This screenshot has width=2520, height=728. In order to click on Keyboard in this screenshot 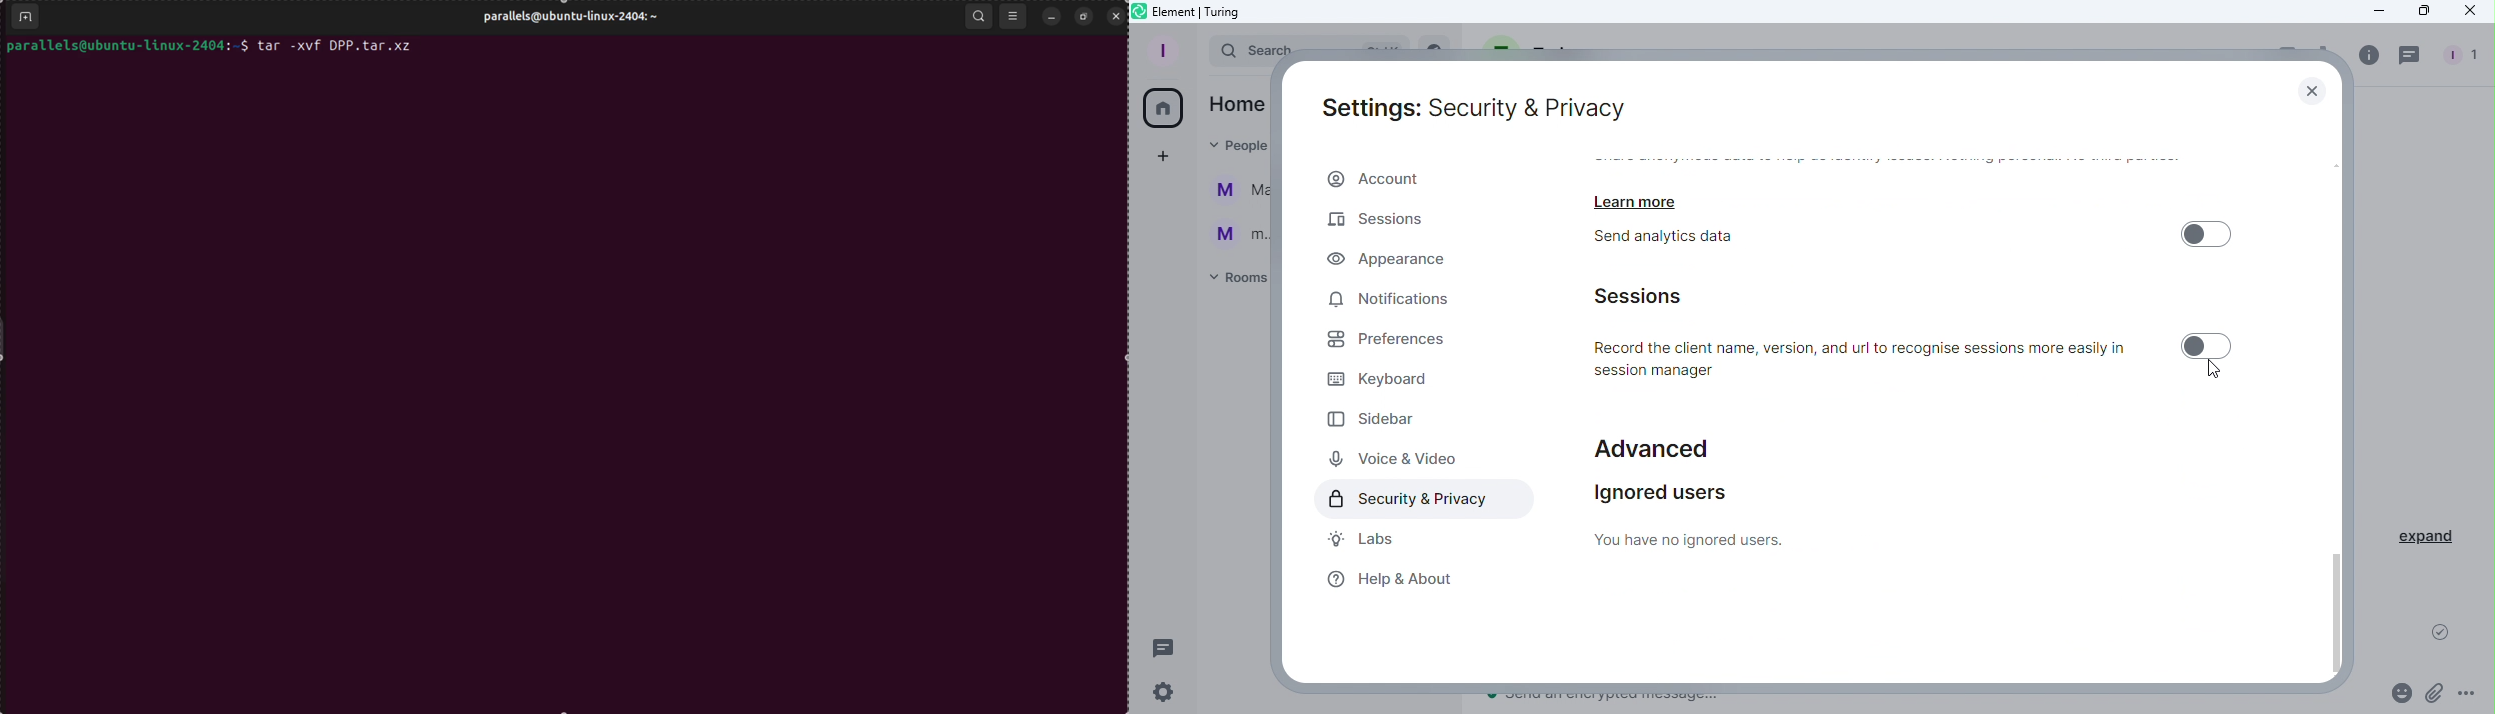, I will do `click(1387, 382)`.